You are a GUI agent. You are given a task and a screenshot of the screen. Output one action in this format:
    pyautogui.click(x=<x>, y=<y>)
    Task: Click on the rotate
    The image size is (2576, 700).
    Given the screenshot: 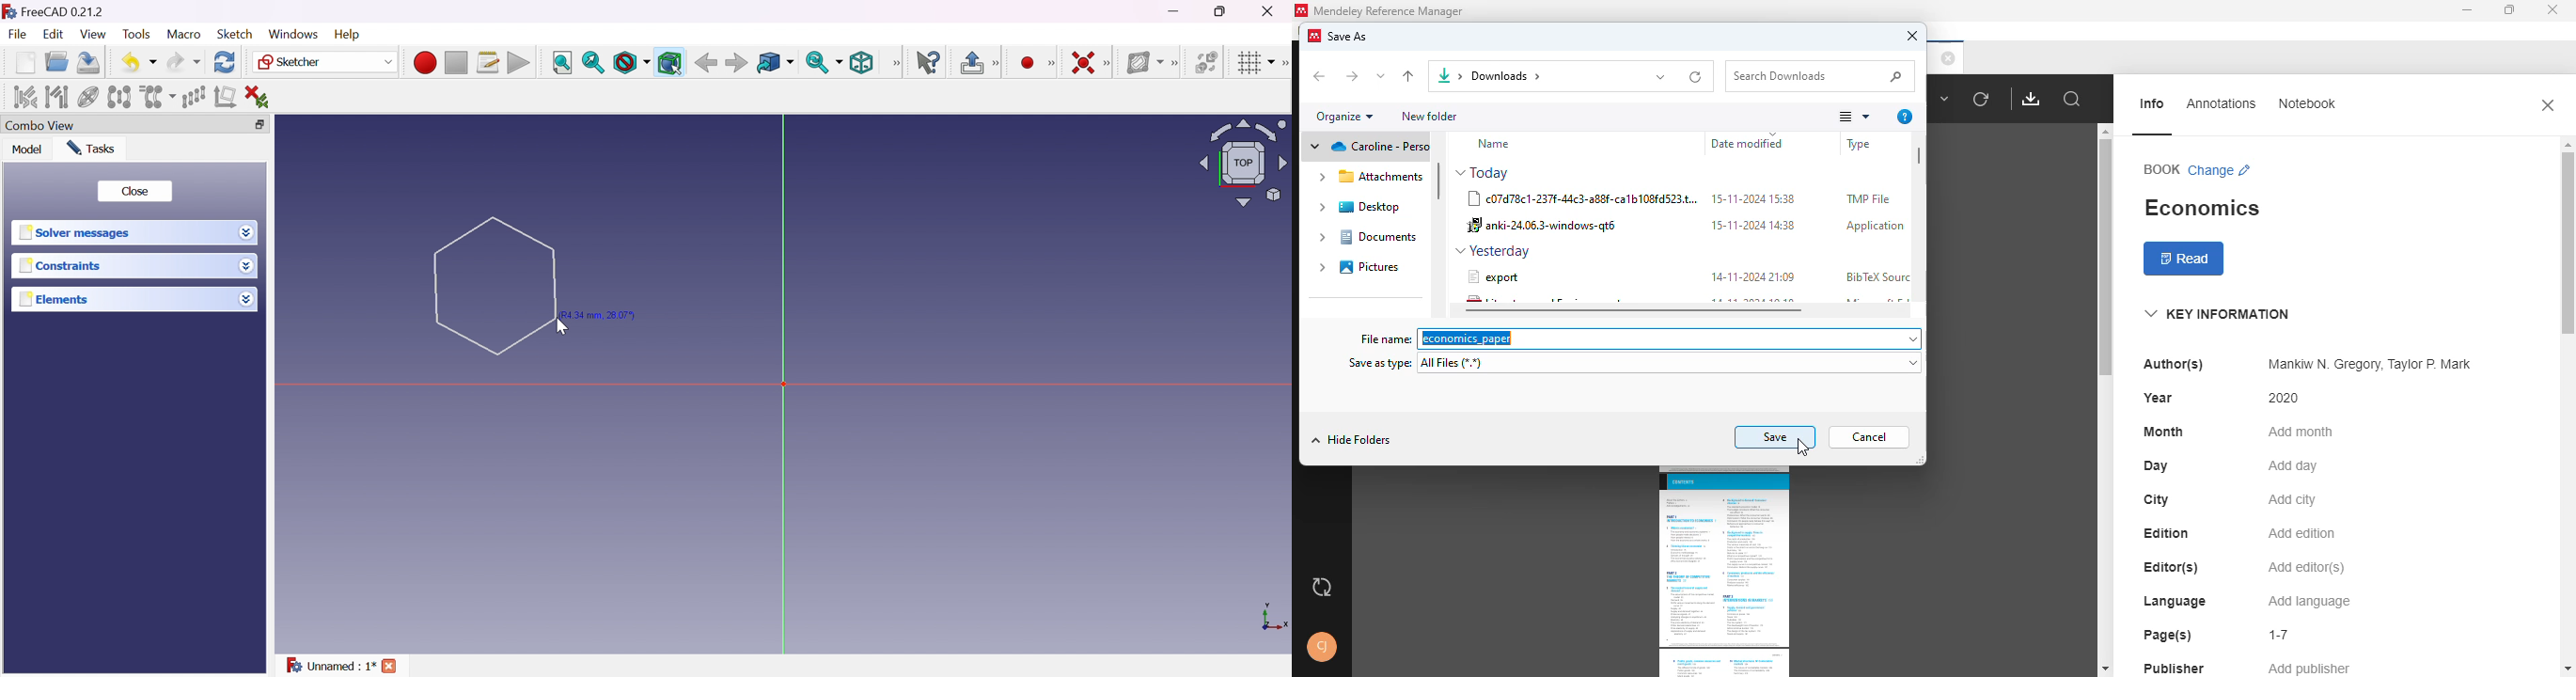 What is the action you would take?
    pyautogui.click(x=1981, y=99)
    